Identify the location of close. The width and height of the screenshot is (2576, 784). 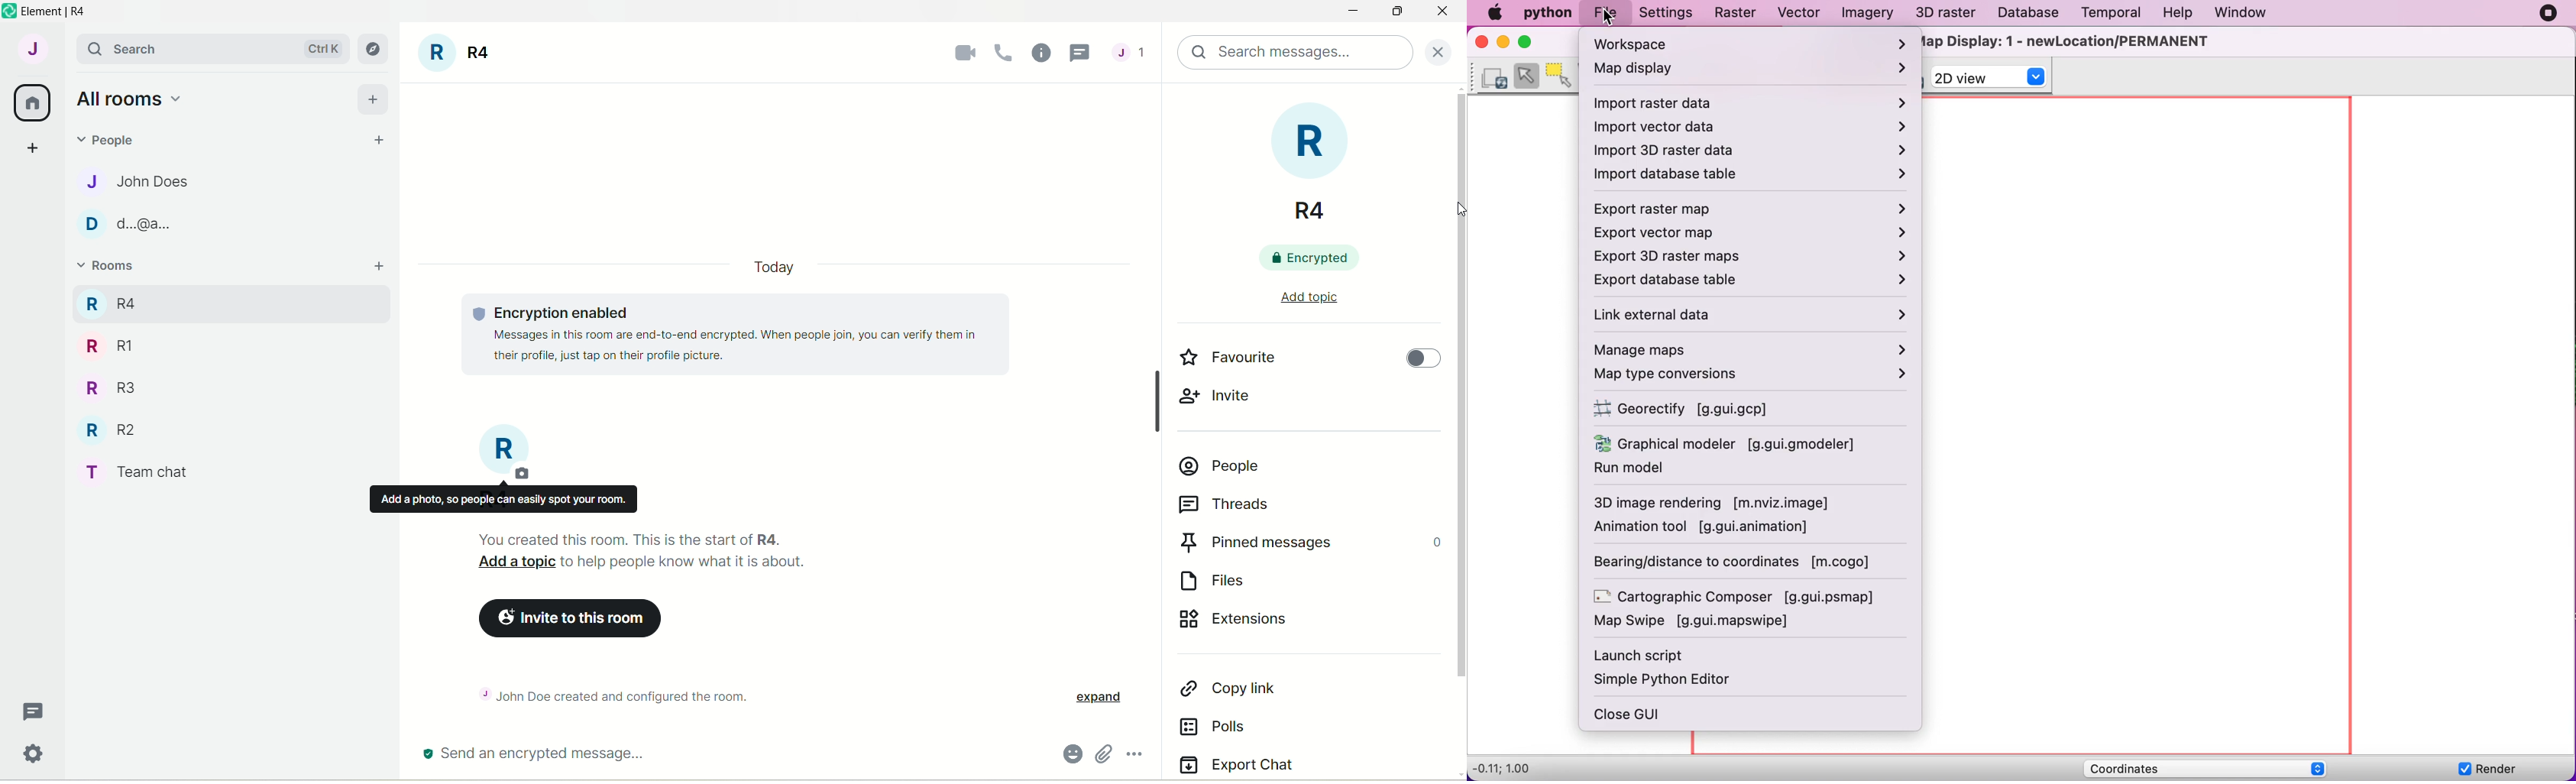
(1442, 15).